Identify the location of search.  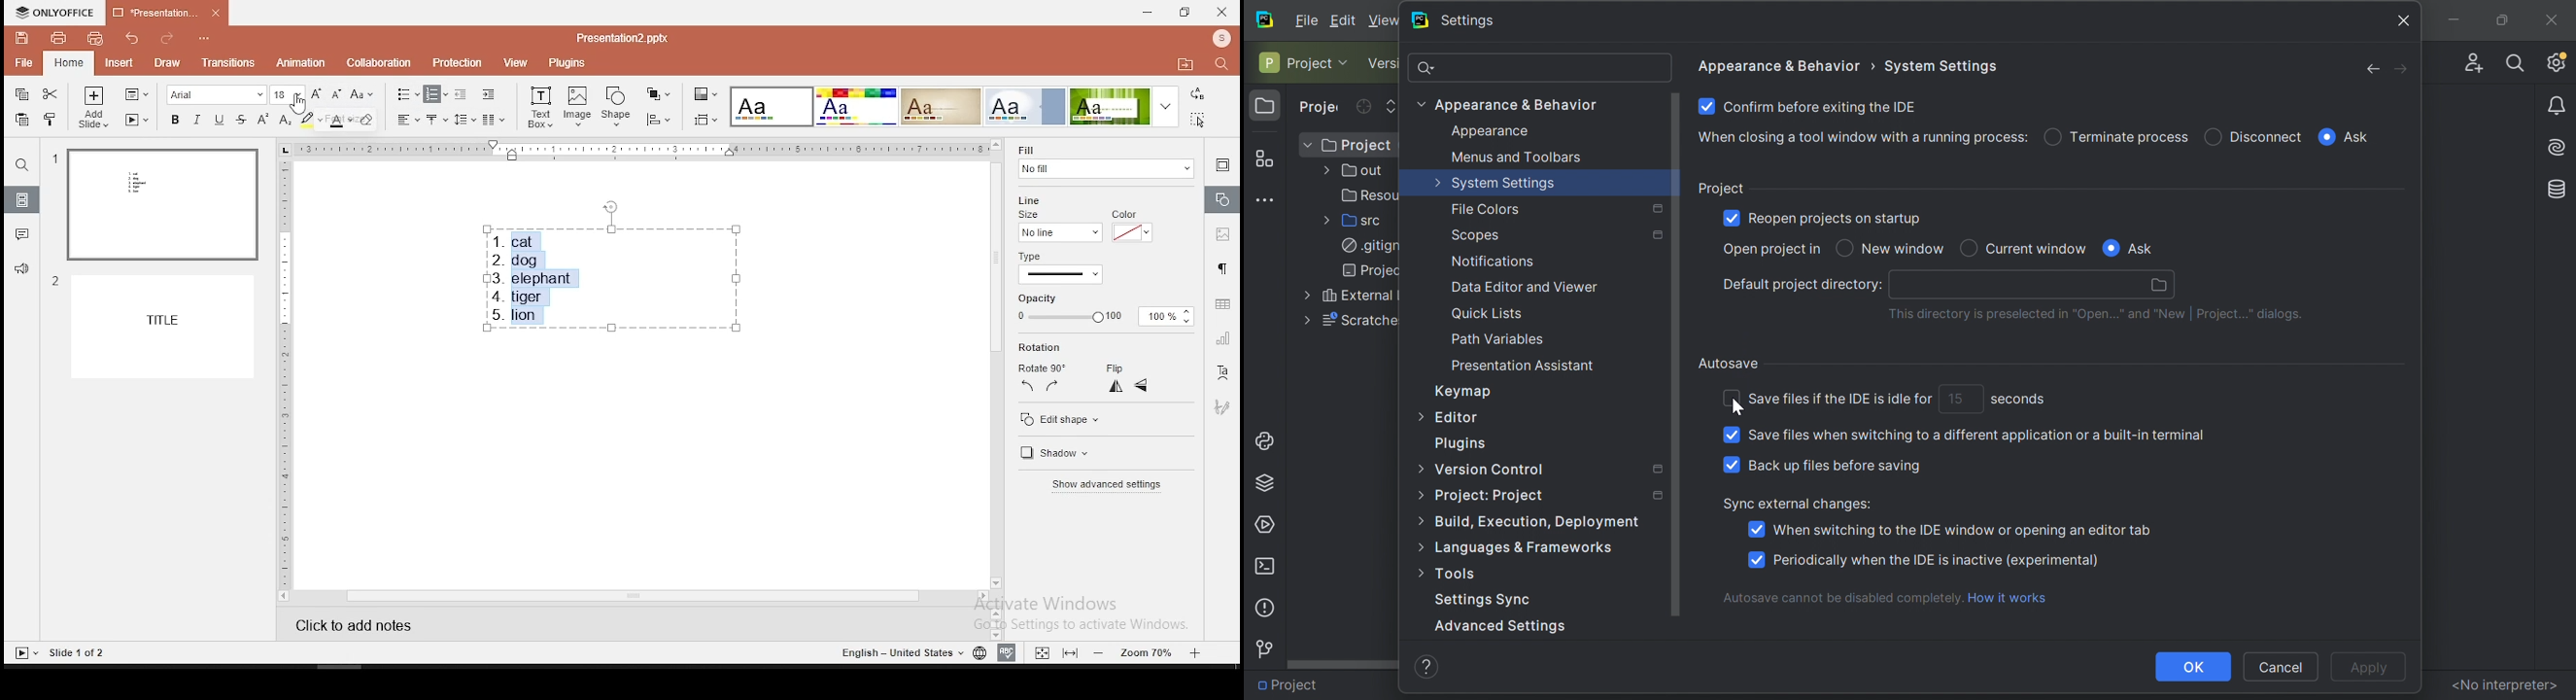
(2016, 285).